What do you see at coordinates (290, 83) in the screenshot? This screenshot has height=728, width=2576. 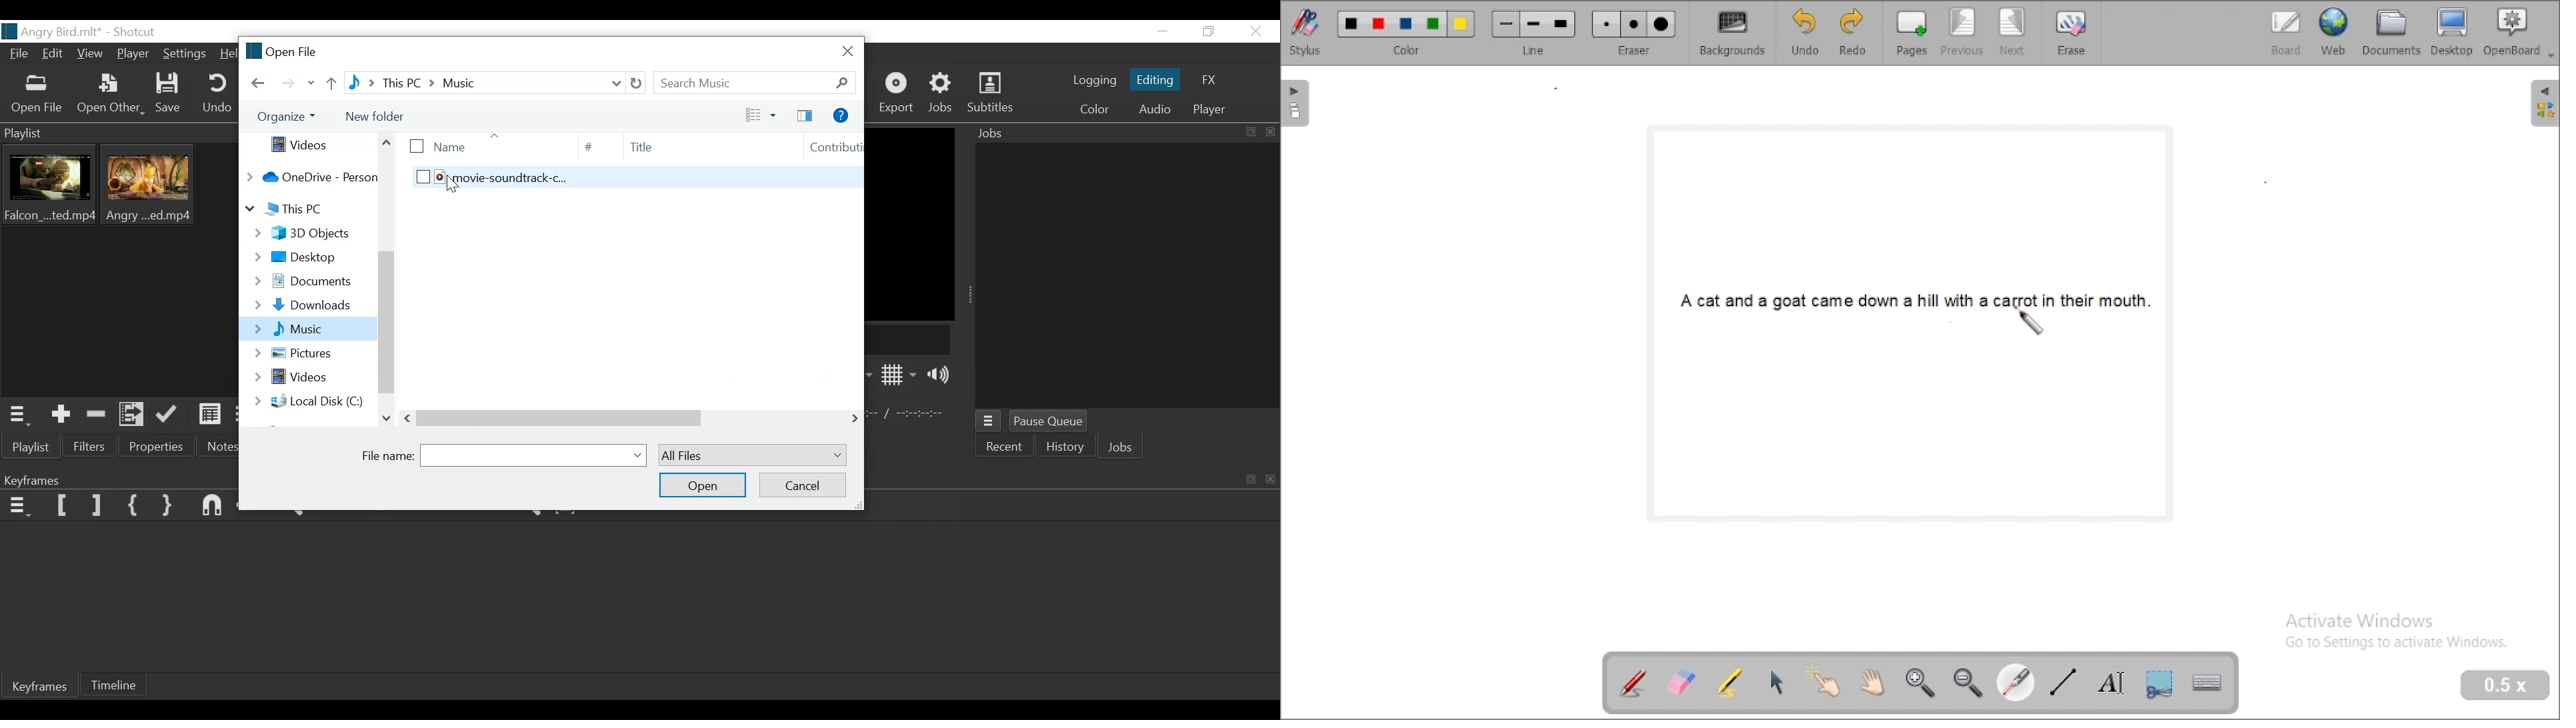 I see `Go Forward` at bounding box center [290, 83].